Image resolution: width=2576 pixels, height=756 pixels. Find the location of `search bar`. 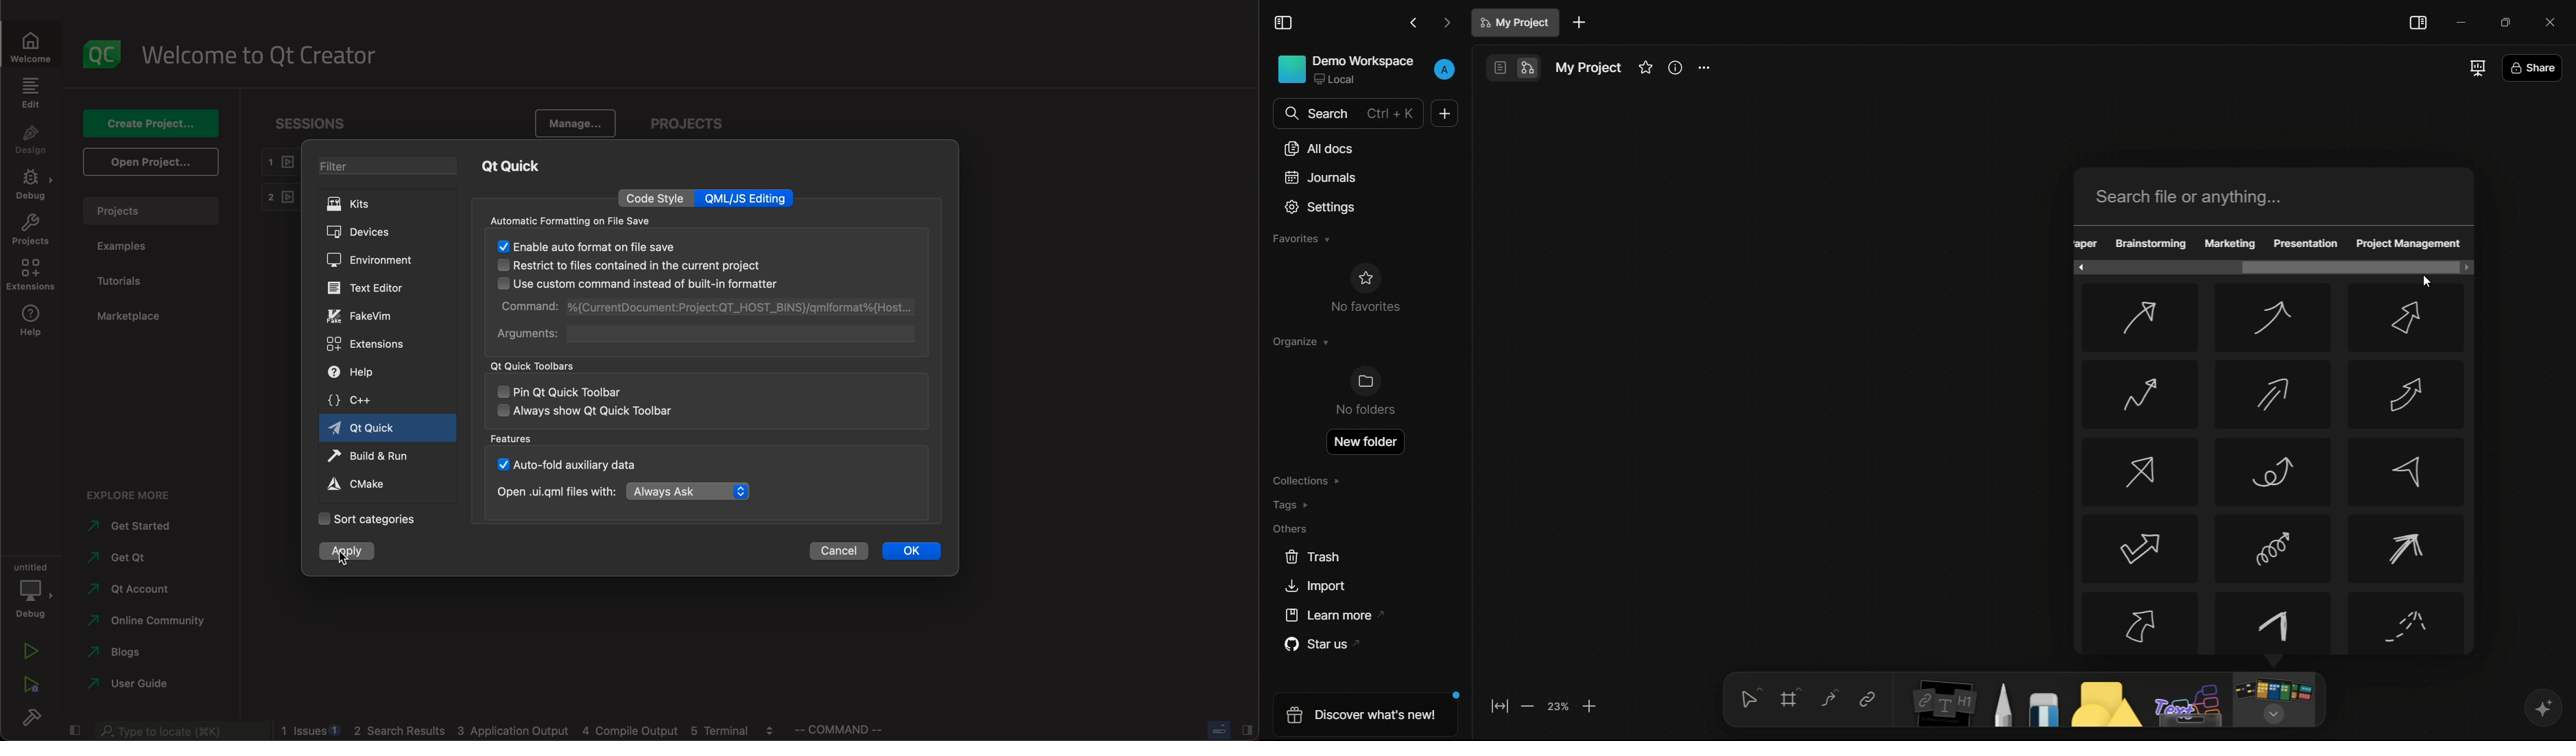

search bar is located at coordinates (182, 731).